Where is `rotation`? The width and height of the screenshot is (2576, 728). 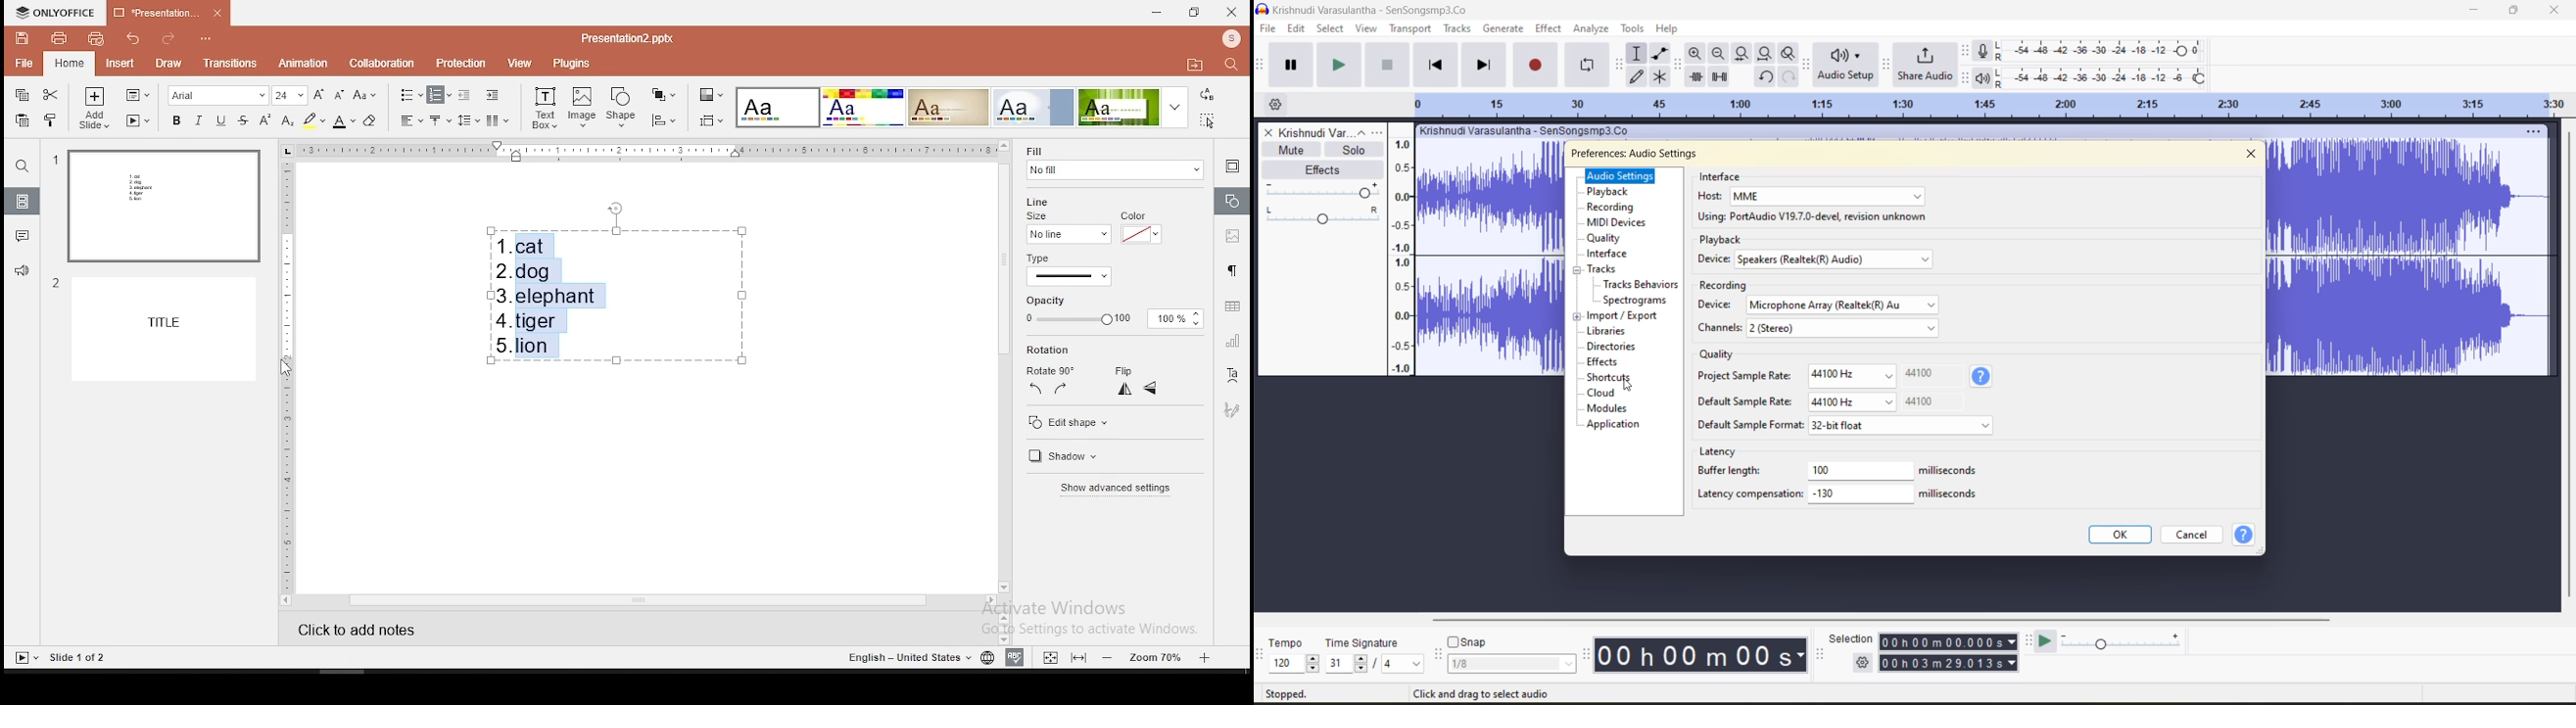 rotation is located at coordinates (1049, 351).